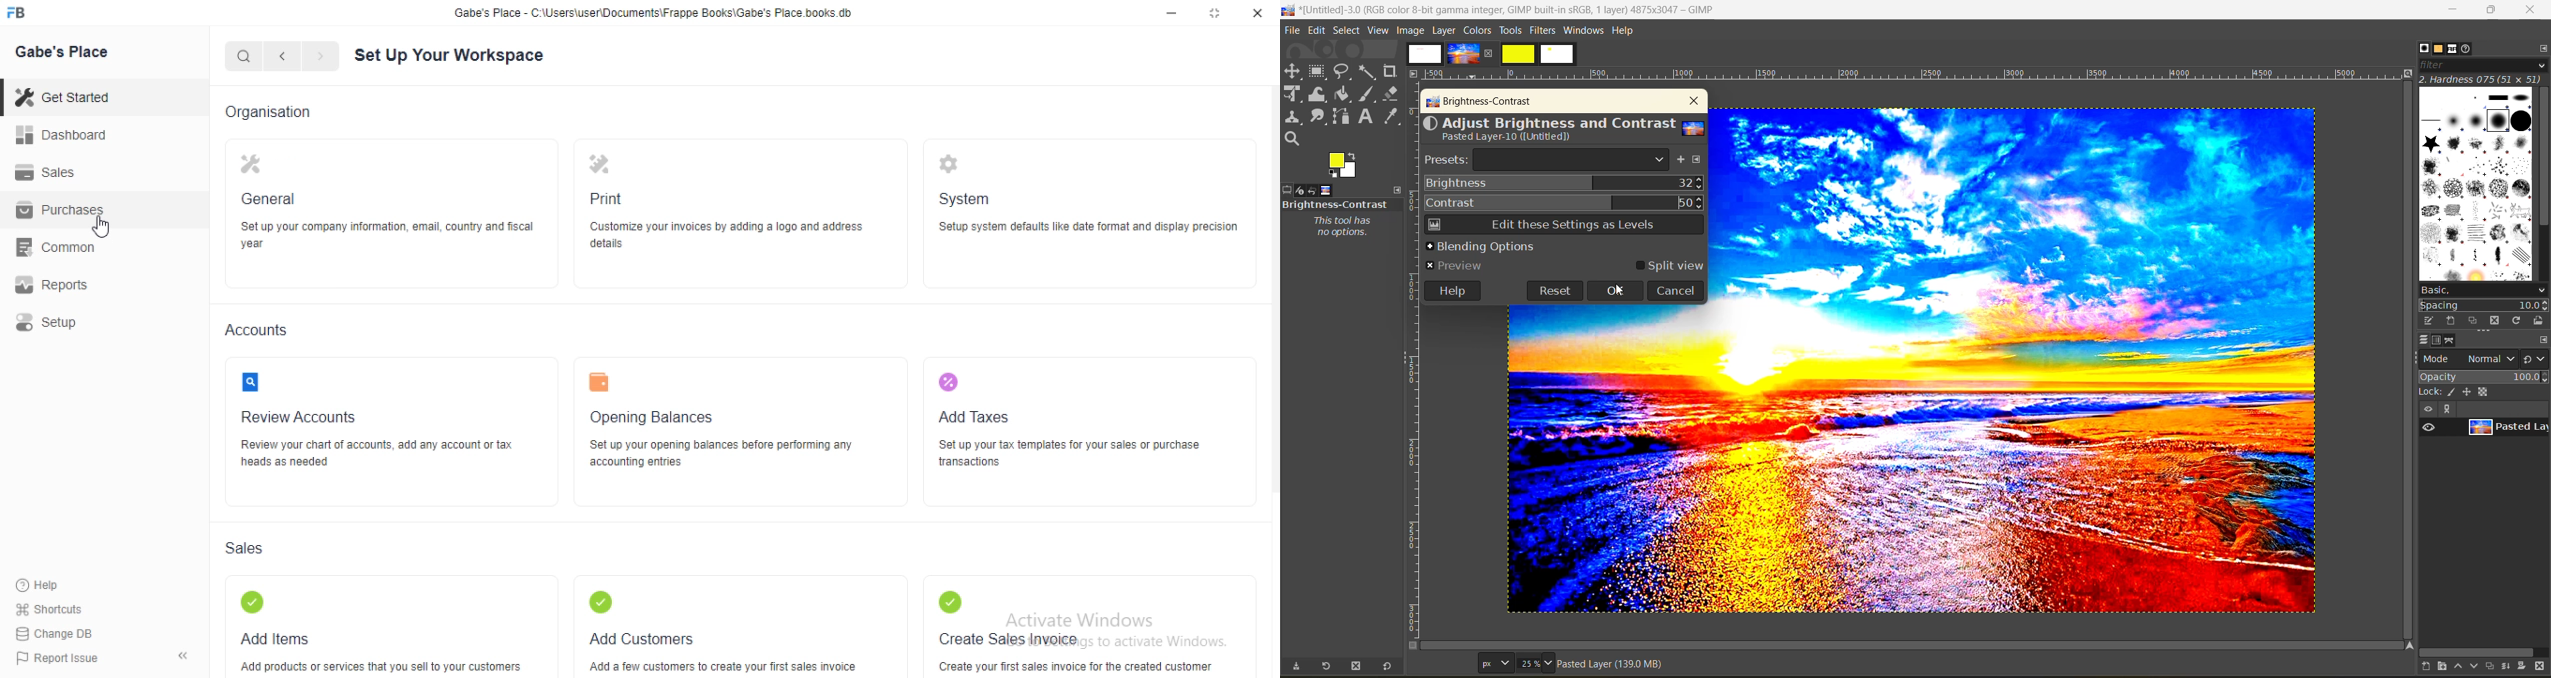  What do you see at coordinates (182, 655) in the screenshot?
I see `collapse sidebar` at bounding box center [182, 655].